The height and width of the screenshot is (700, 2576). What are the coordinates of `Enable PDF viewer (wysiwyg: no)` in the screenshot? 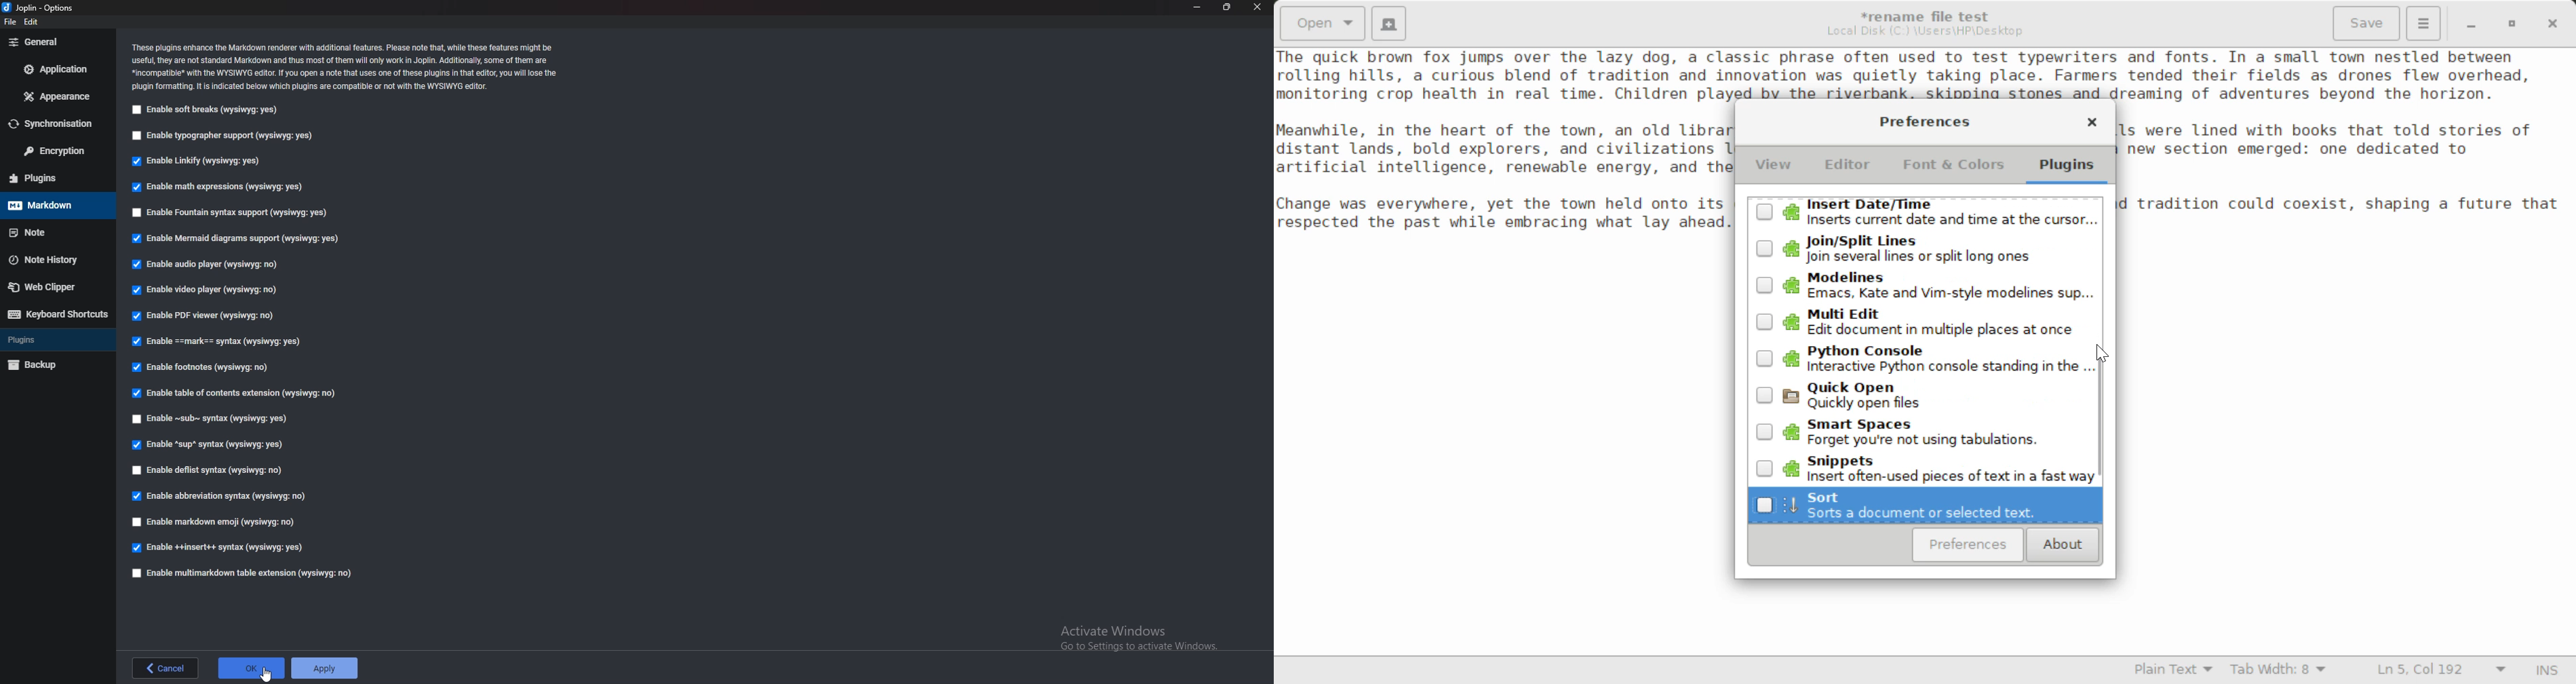 It's located at (210, 314).